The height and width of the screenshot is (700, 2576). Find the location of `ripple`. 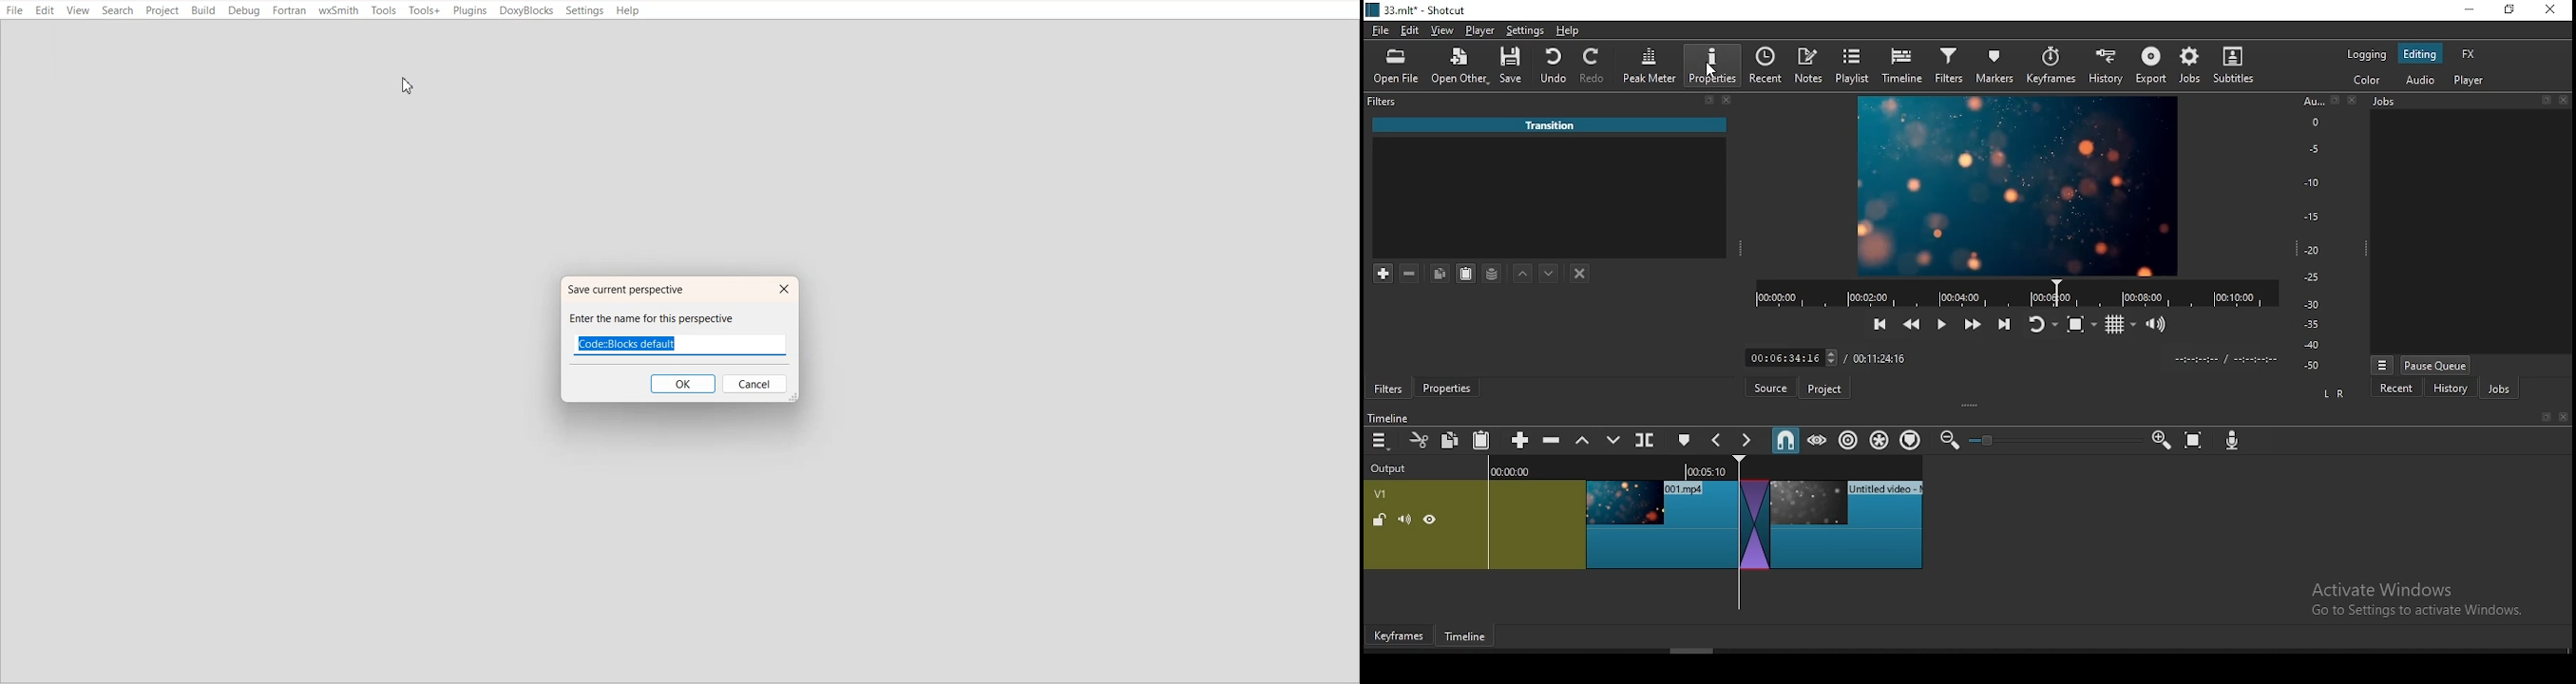

ripple is located at coordinates (1848, 441).